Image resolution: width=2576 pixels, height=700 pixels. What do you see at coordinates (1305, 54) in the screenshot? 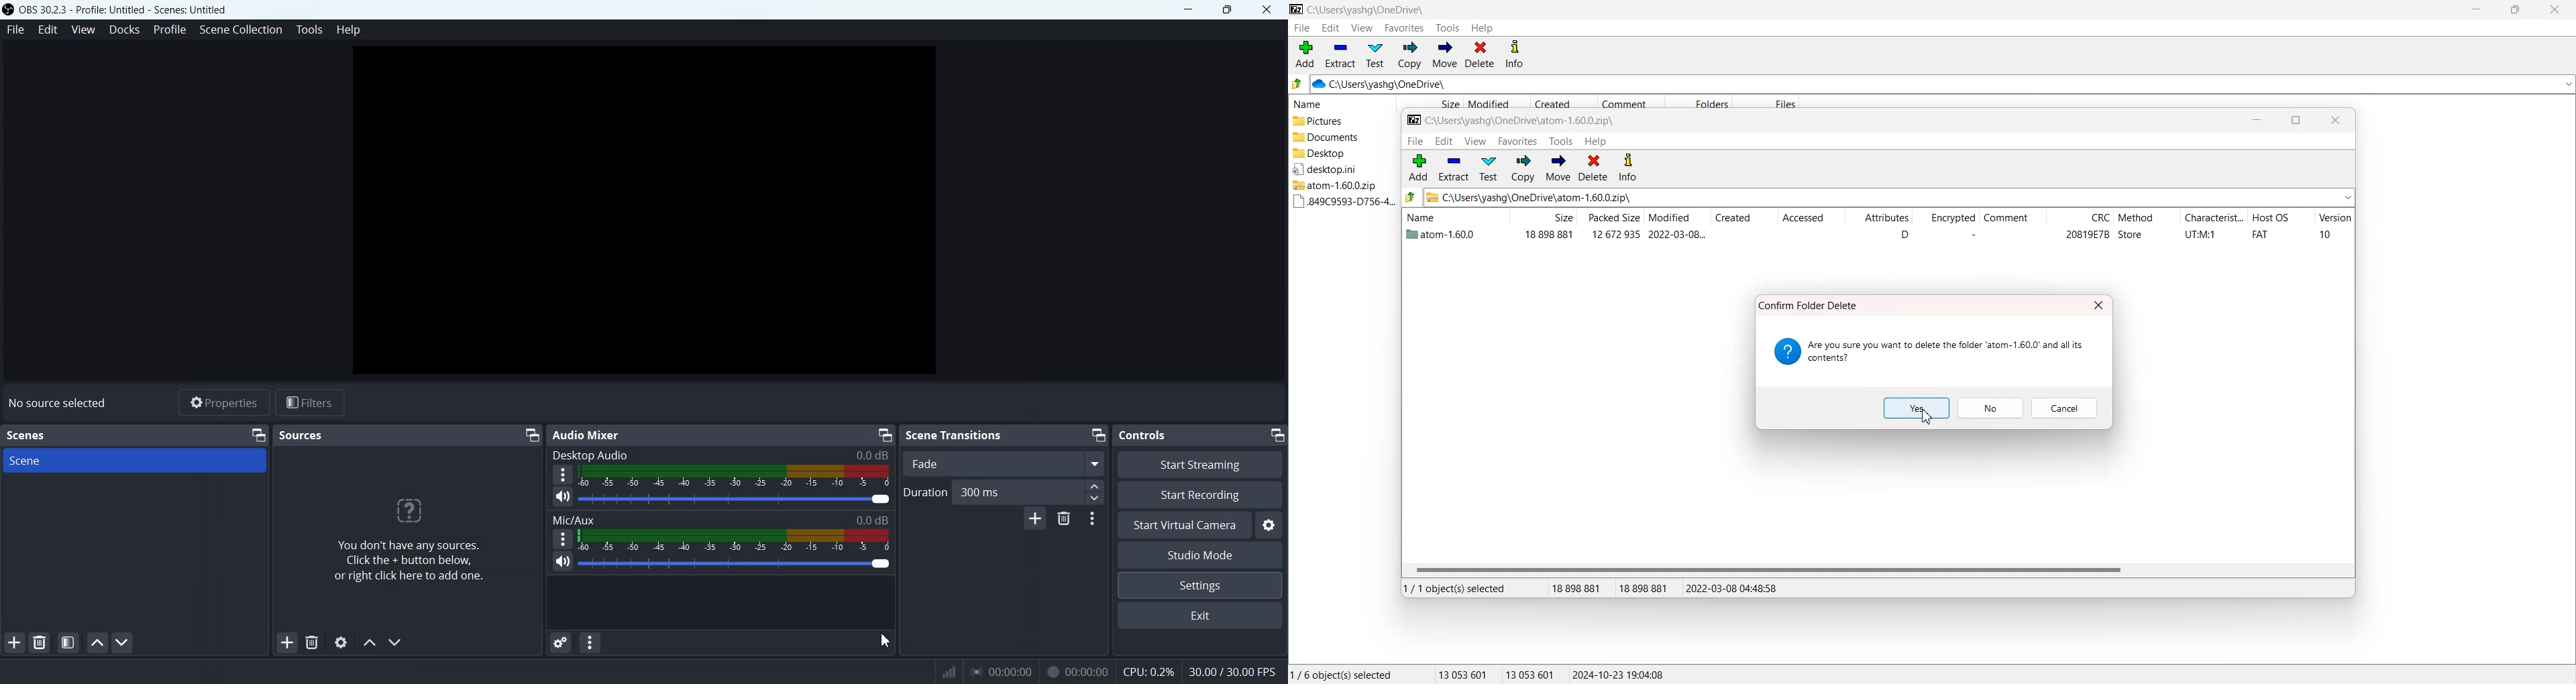
I see `Add` at bounding box center [1305, 54].